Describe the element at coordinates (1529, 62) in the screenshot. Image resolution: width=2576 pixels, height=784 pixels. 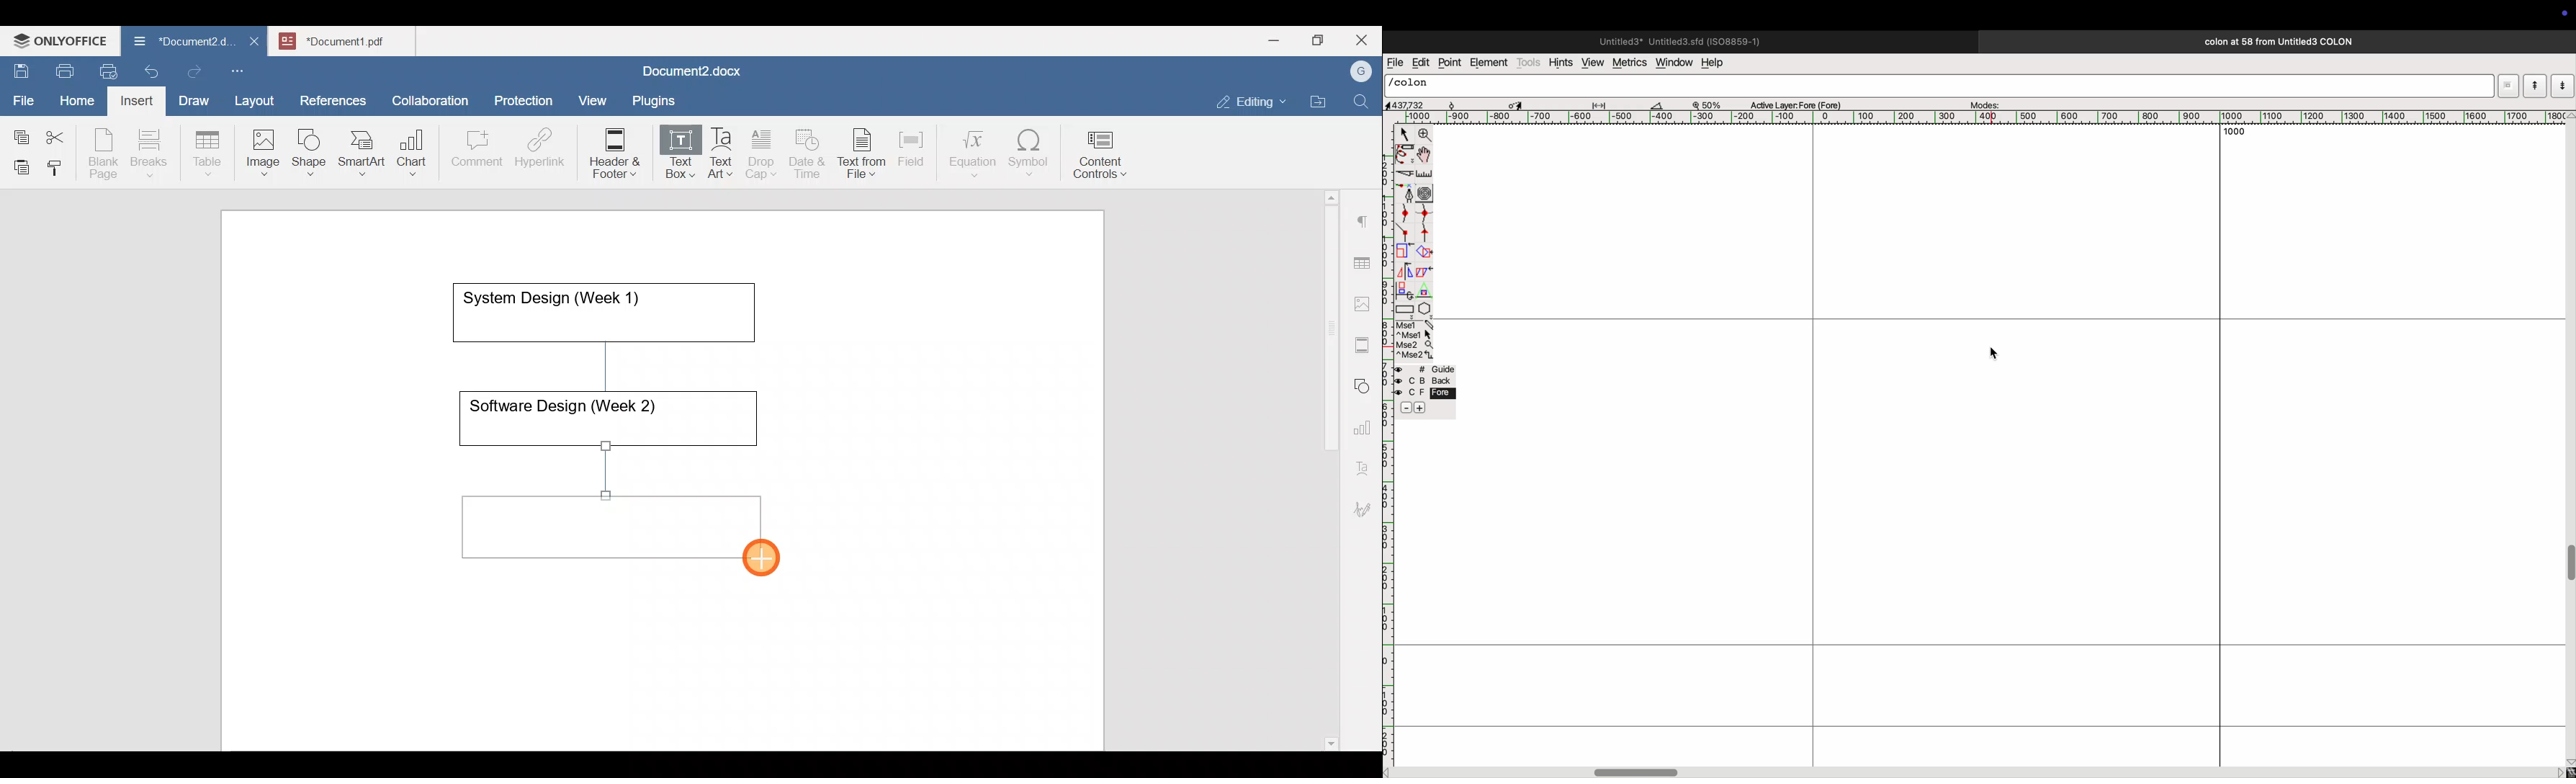
I see `tools` at that location.